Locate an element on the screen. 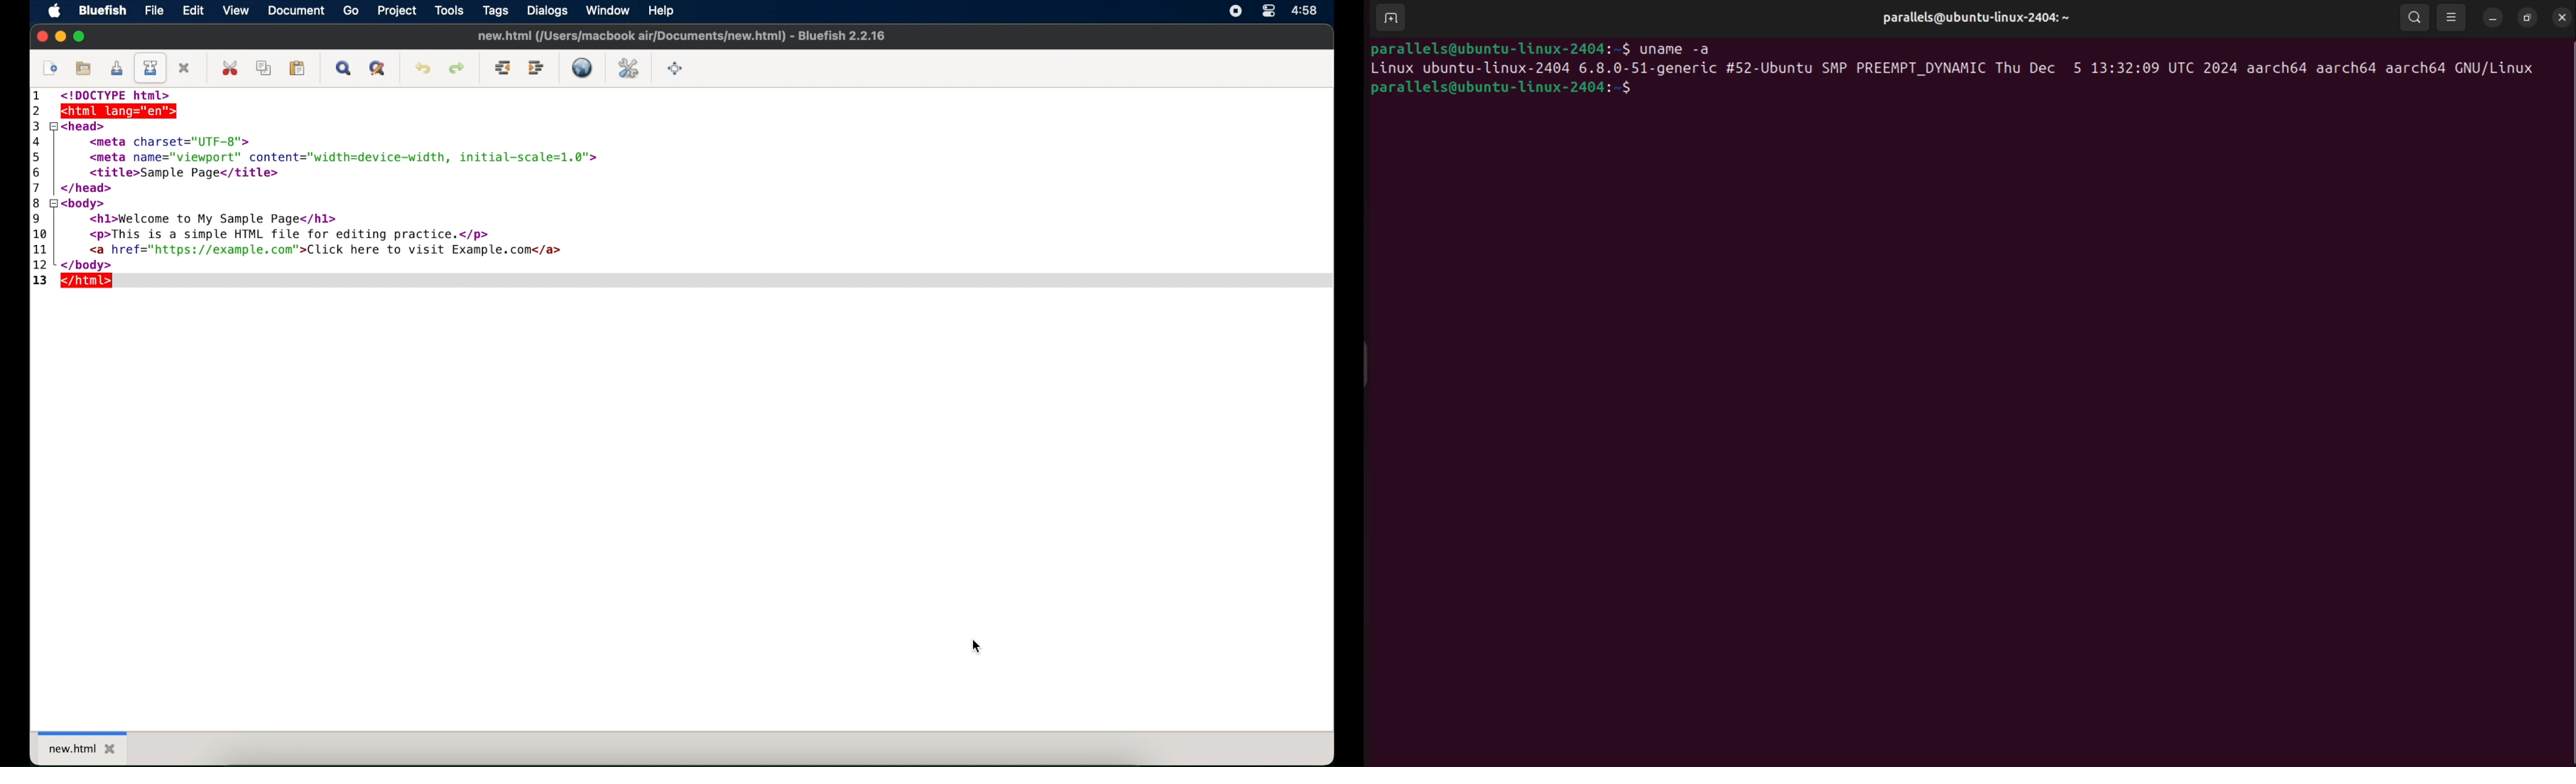  close is located at coordinates (185, 68).